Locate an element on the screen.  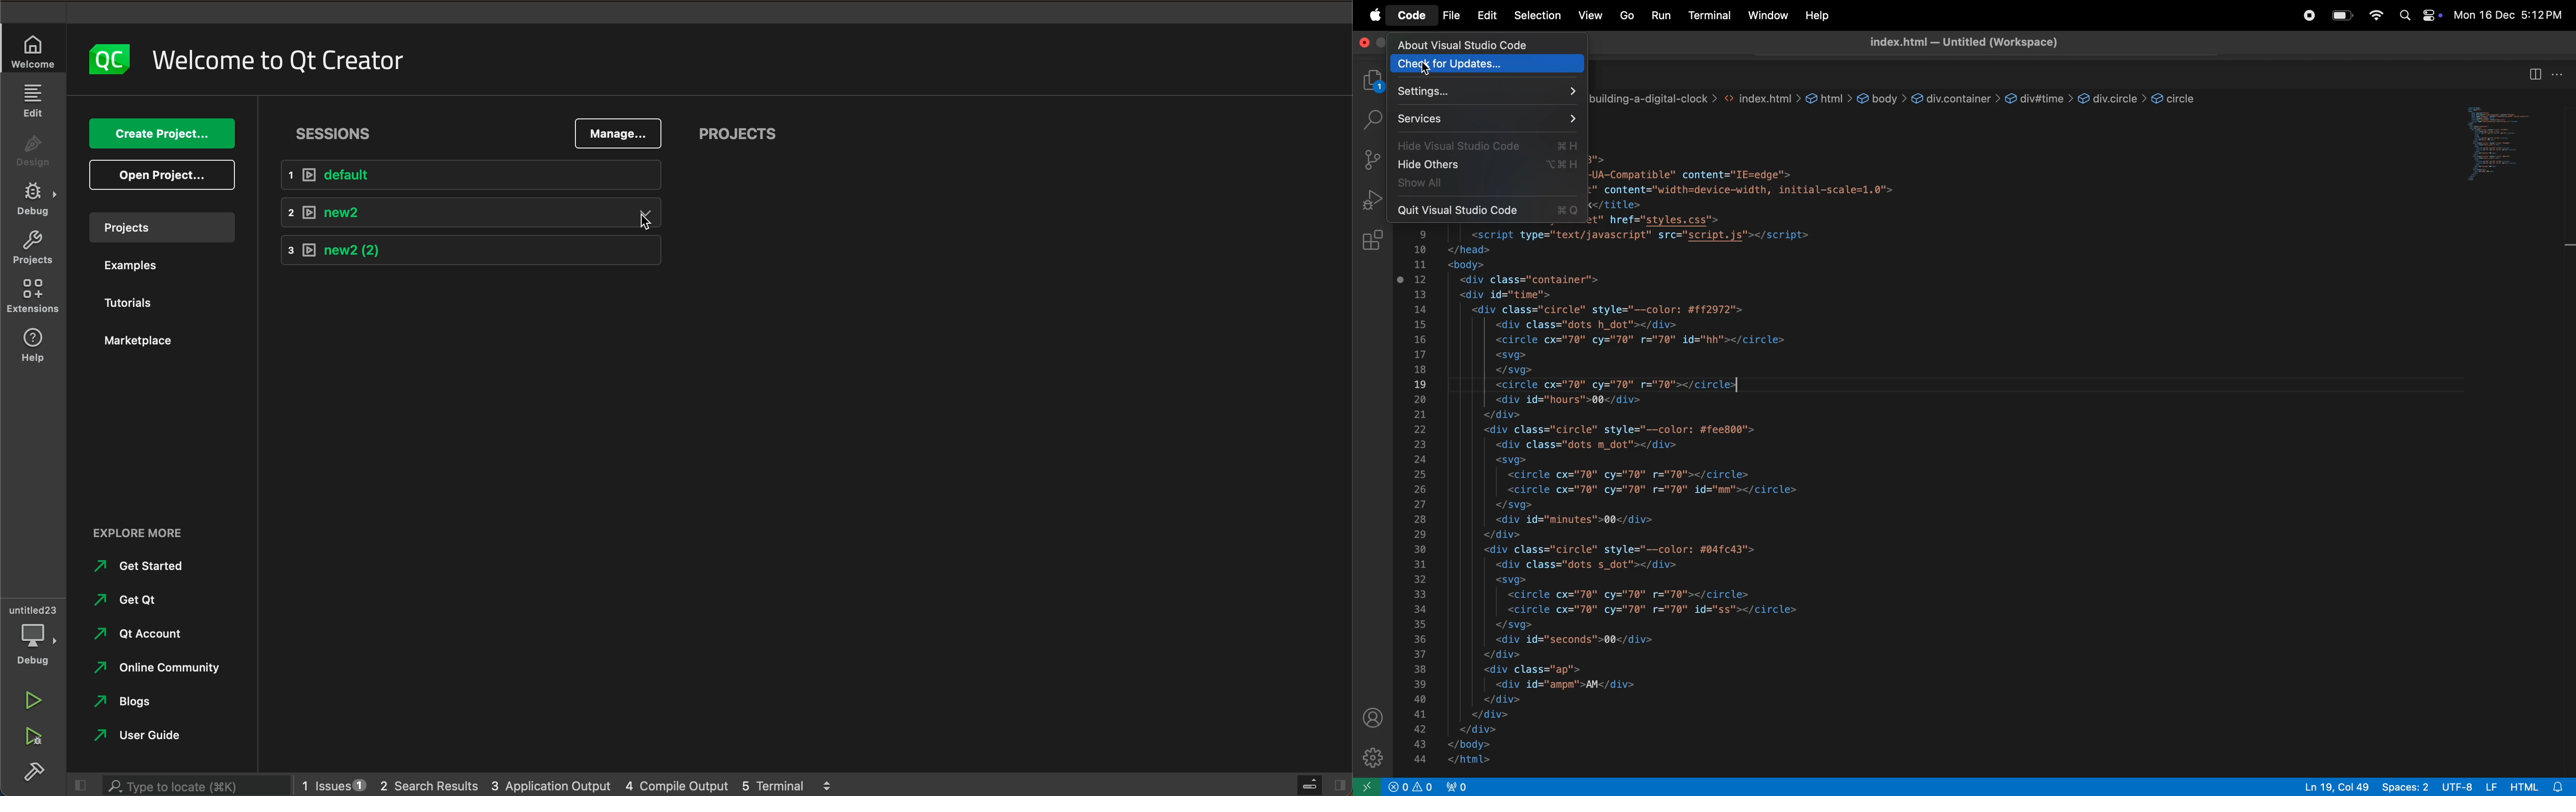
show is located at coordinates (1487, 184).